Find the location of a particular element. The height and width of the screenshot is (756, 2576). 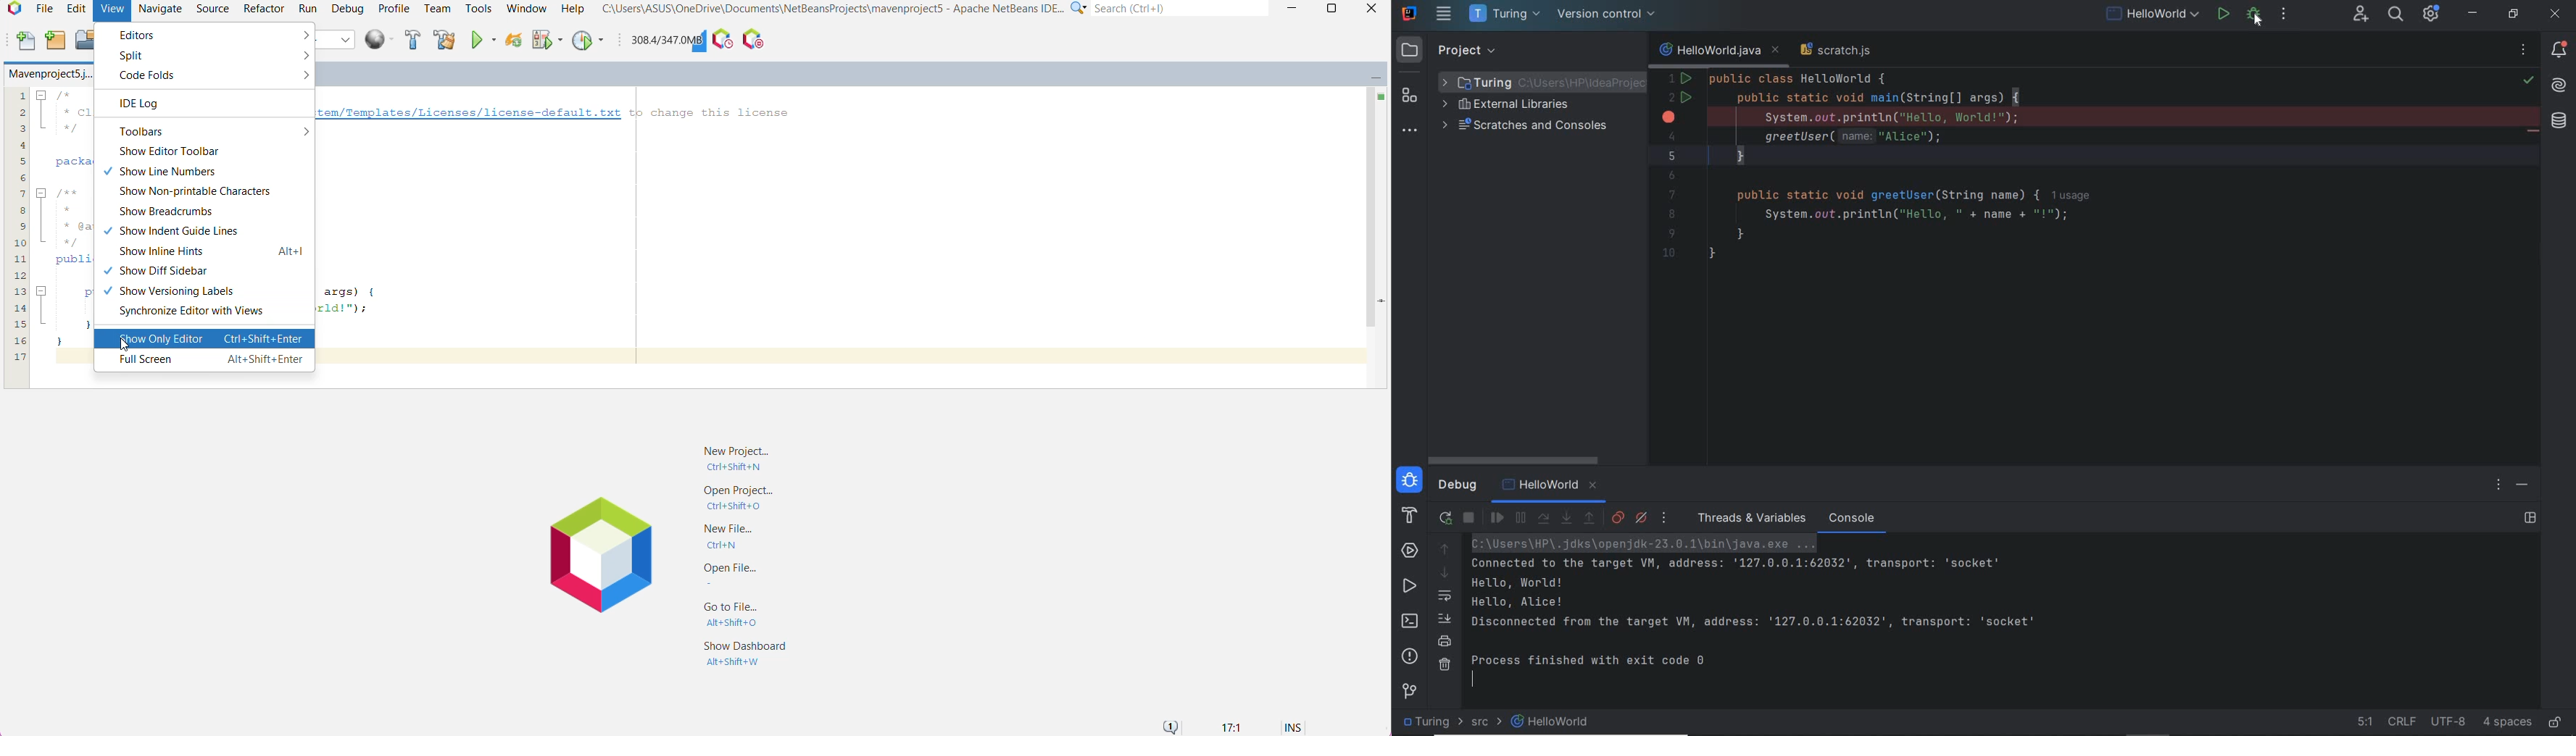

Vertical Scroll Bar is located at coordinates (1369, 237).